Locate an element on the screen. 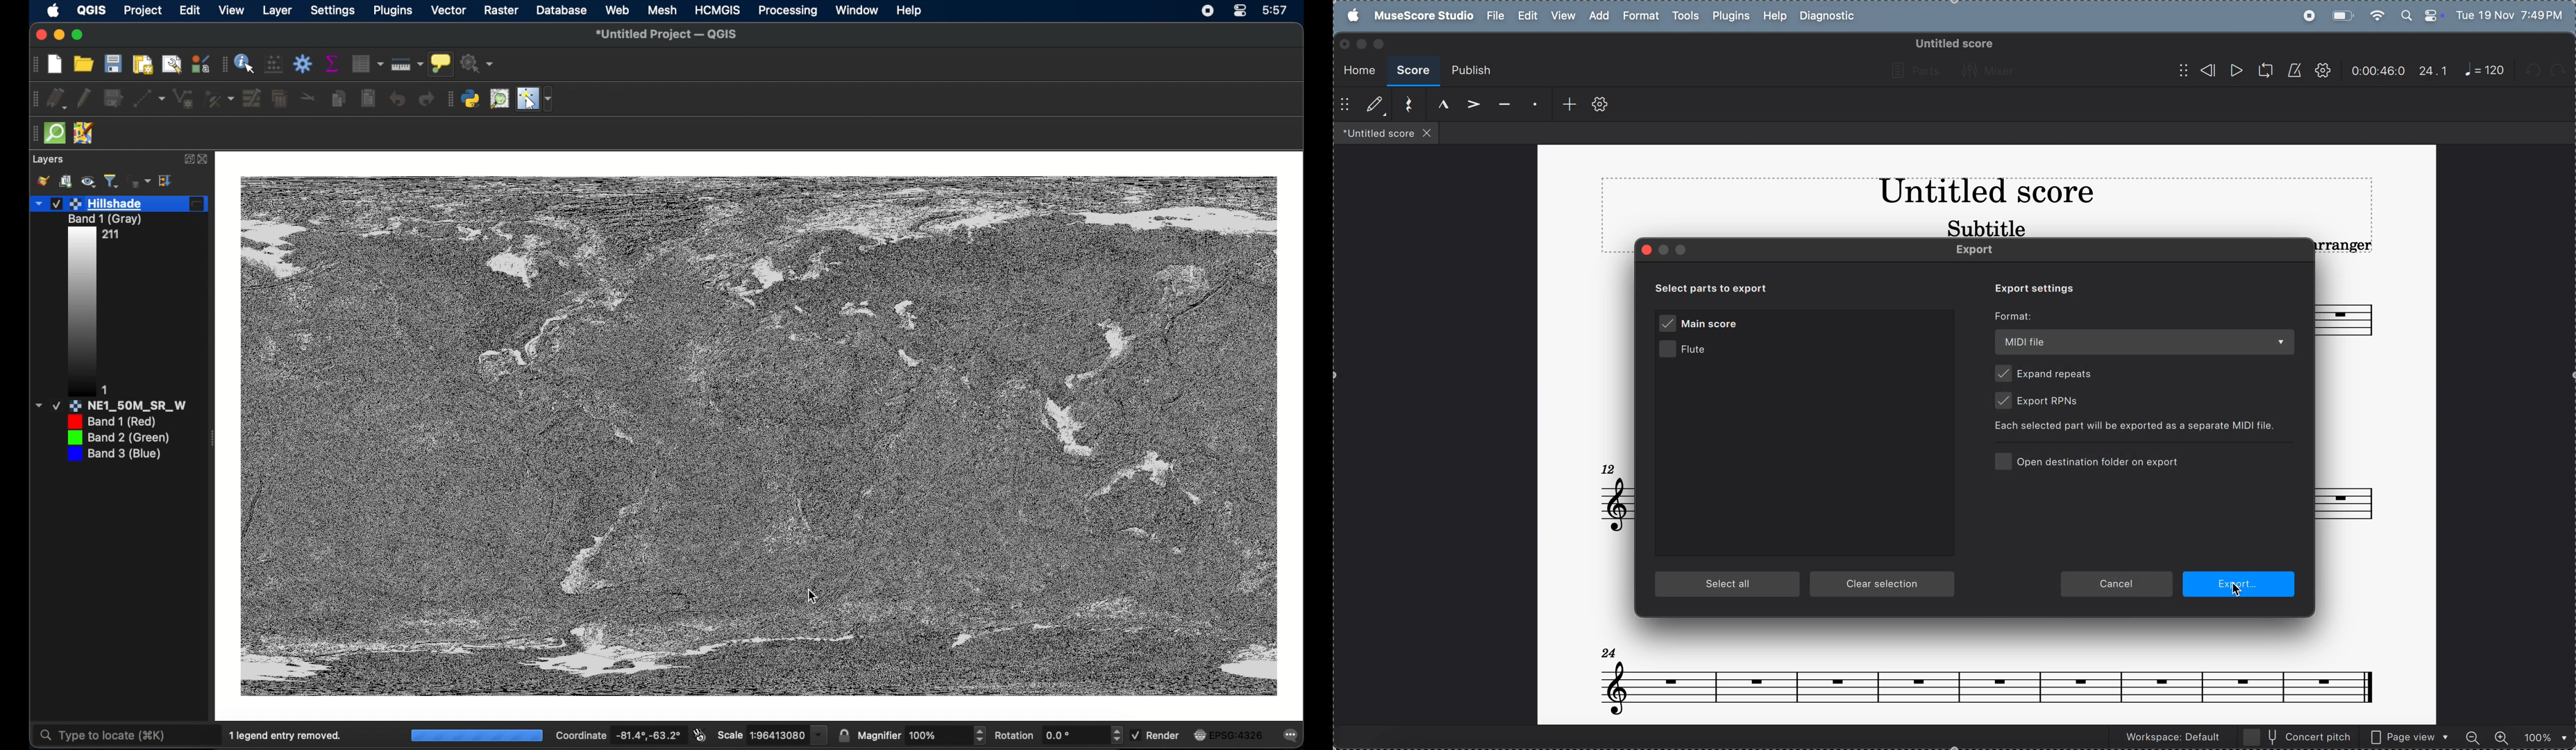 The height and width of the screenshot is (756, 2576). parts is located at coordinates (1913, 71).